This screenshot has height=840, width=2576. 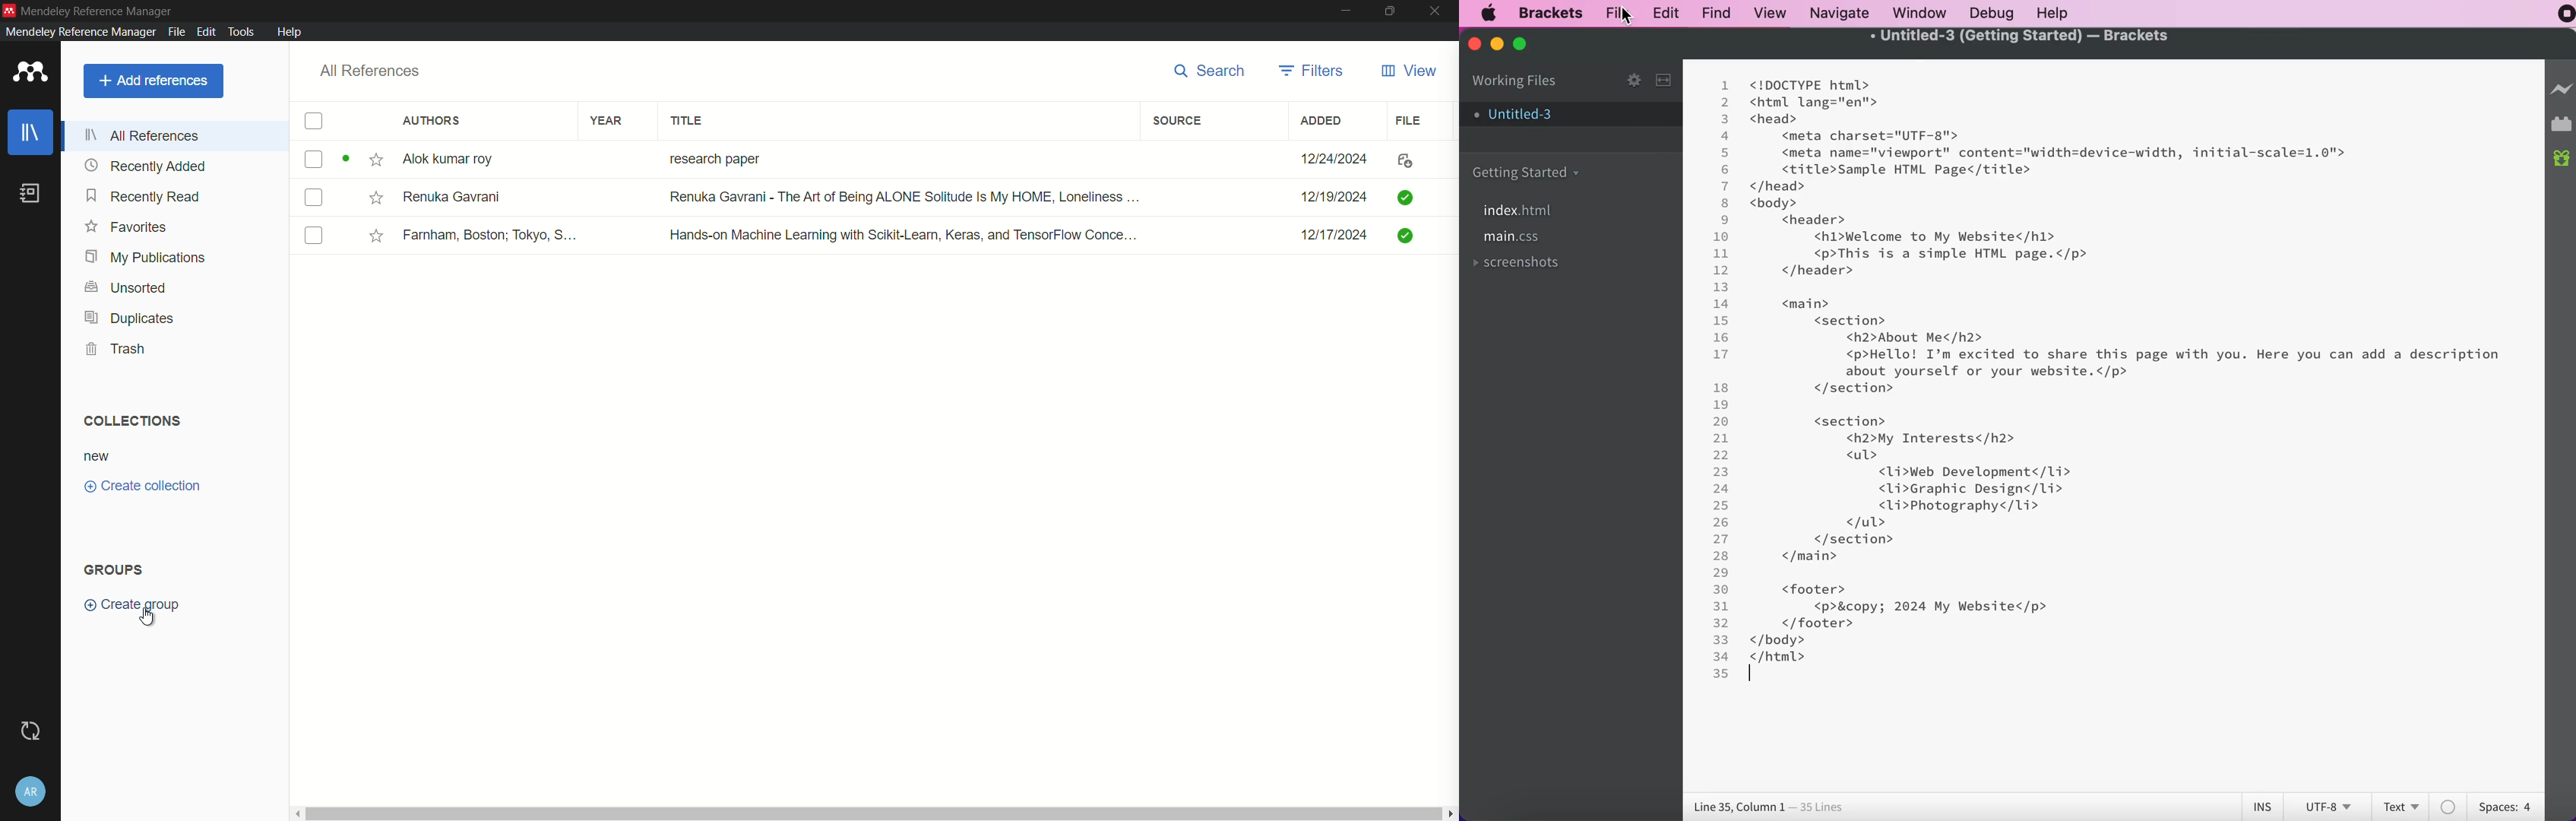 What do you see at coordinates (2020, 38) in the screenshot?
I see `Untitled-3 (getting started)-Brackets` at bounding box center [2020, 38].